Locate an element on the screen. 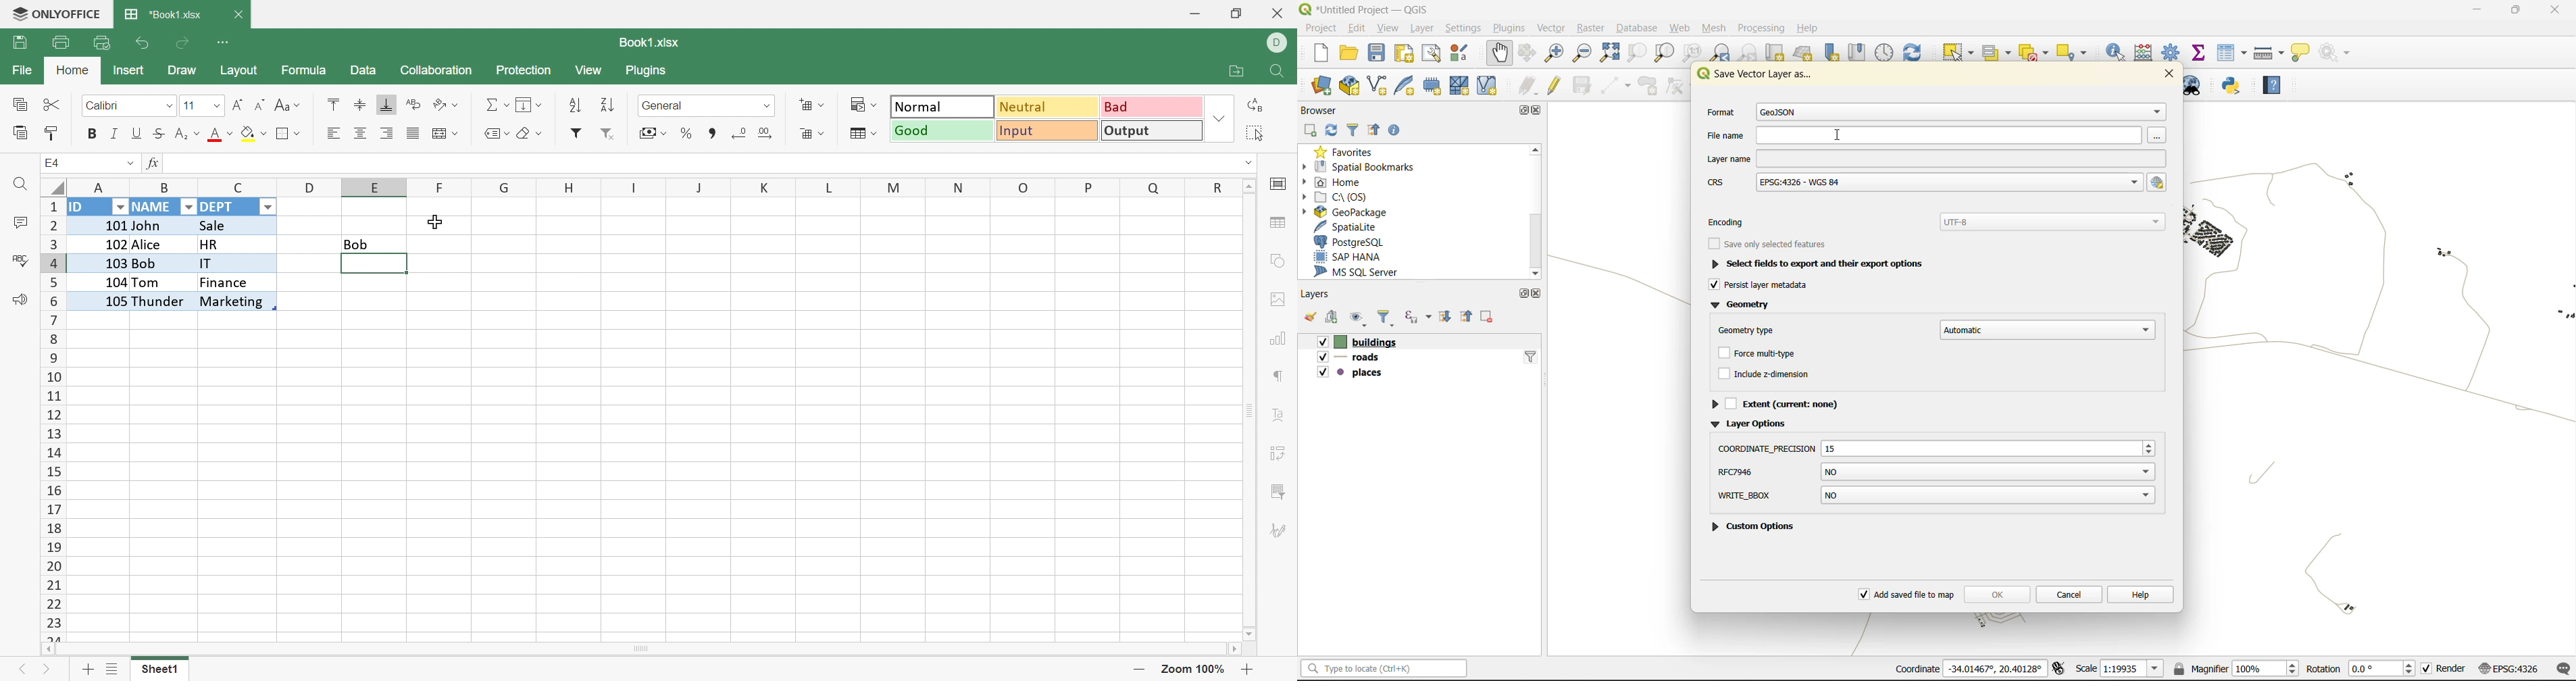 Image resolution: width=2576 pixels, height=700 pixels. fx is located at coordinates (148, 164).